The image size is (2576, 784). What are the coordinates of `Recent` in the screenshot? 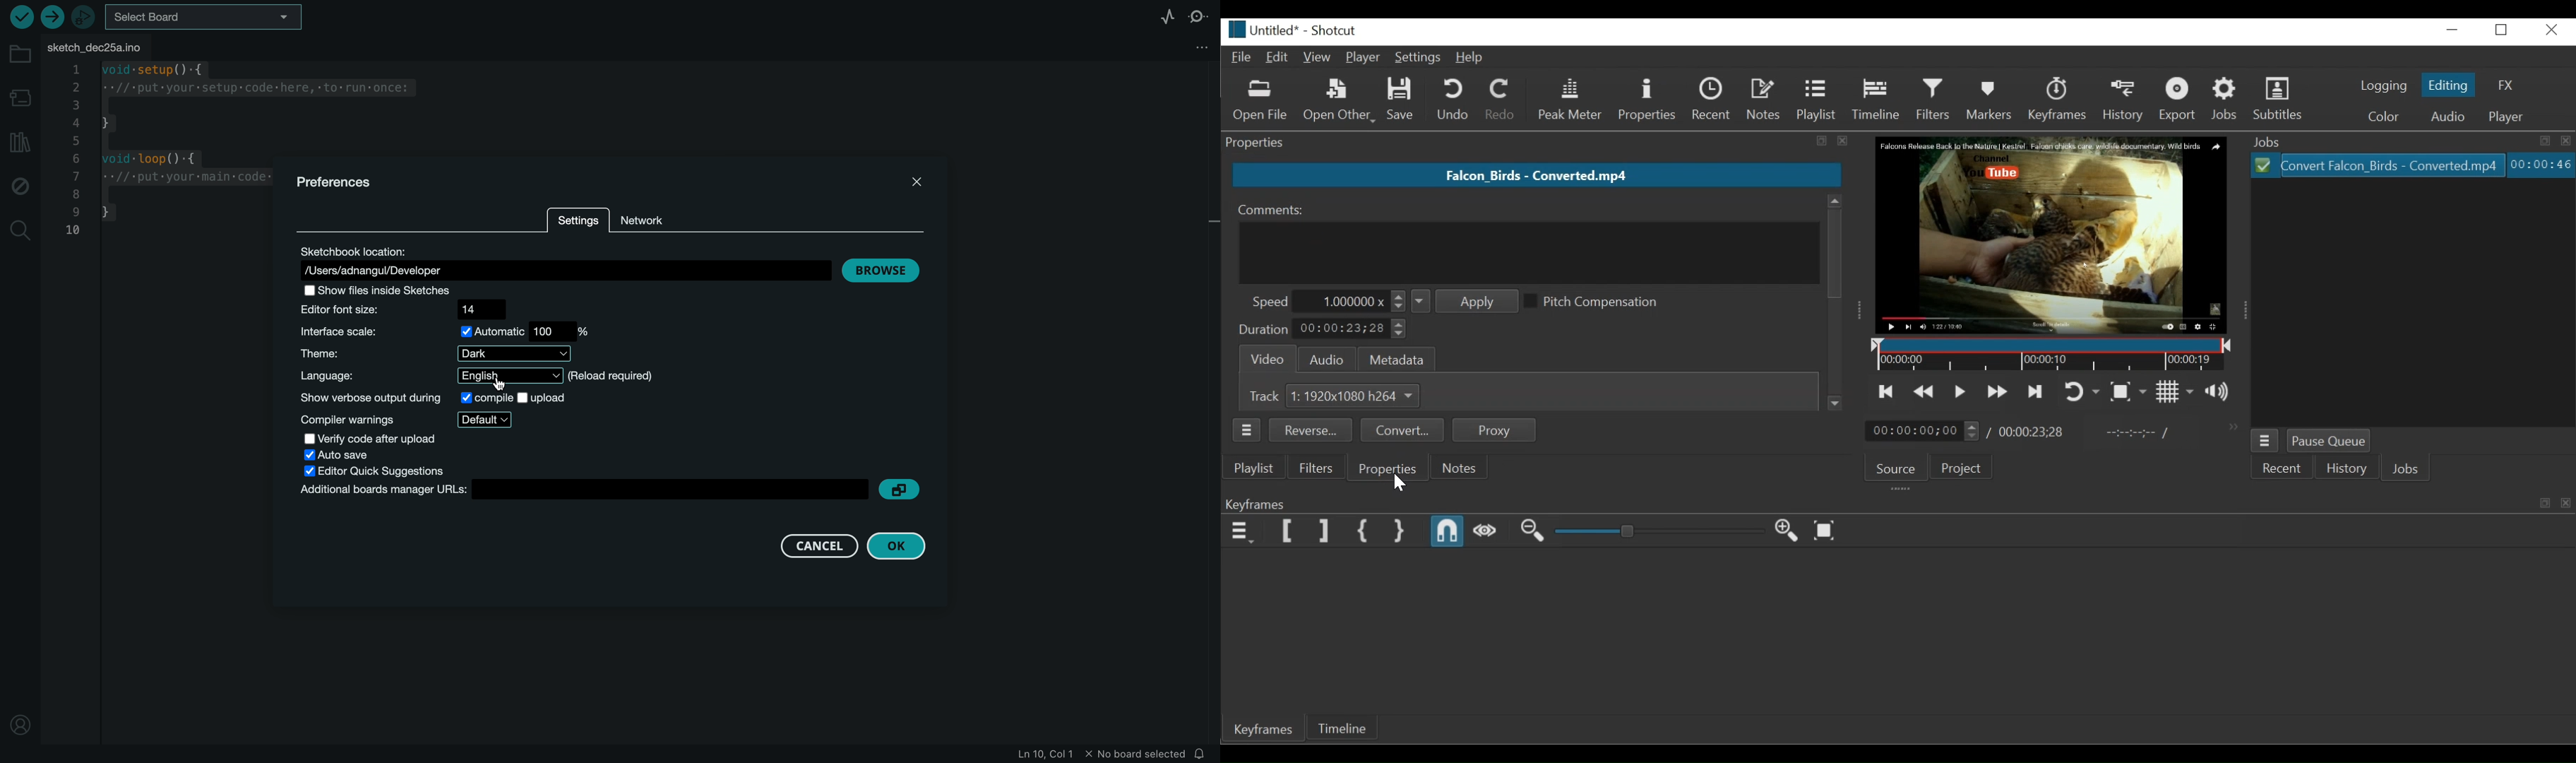 It's located at (2283, 469).